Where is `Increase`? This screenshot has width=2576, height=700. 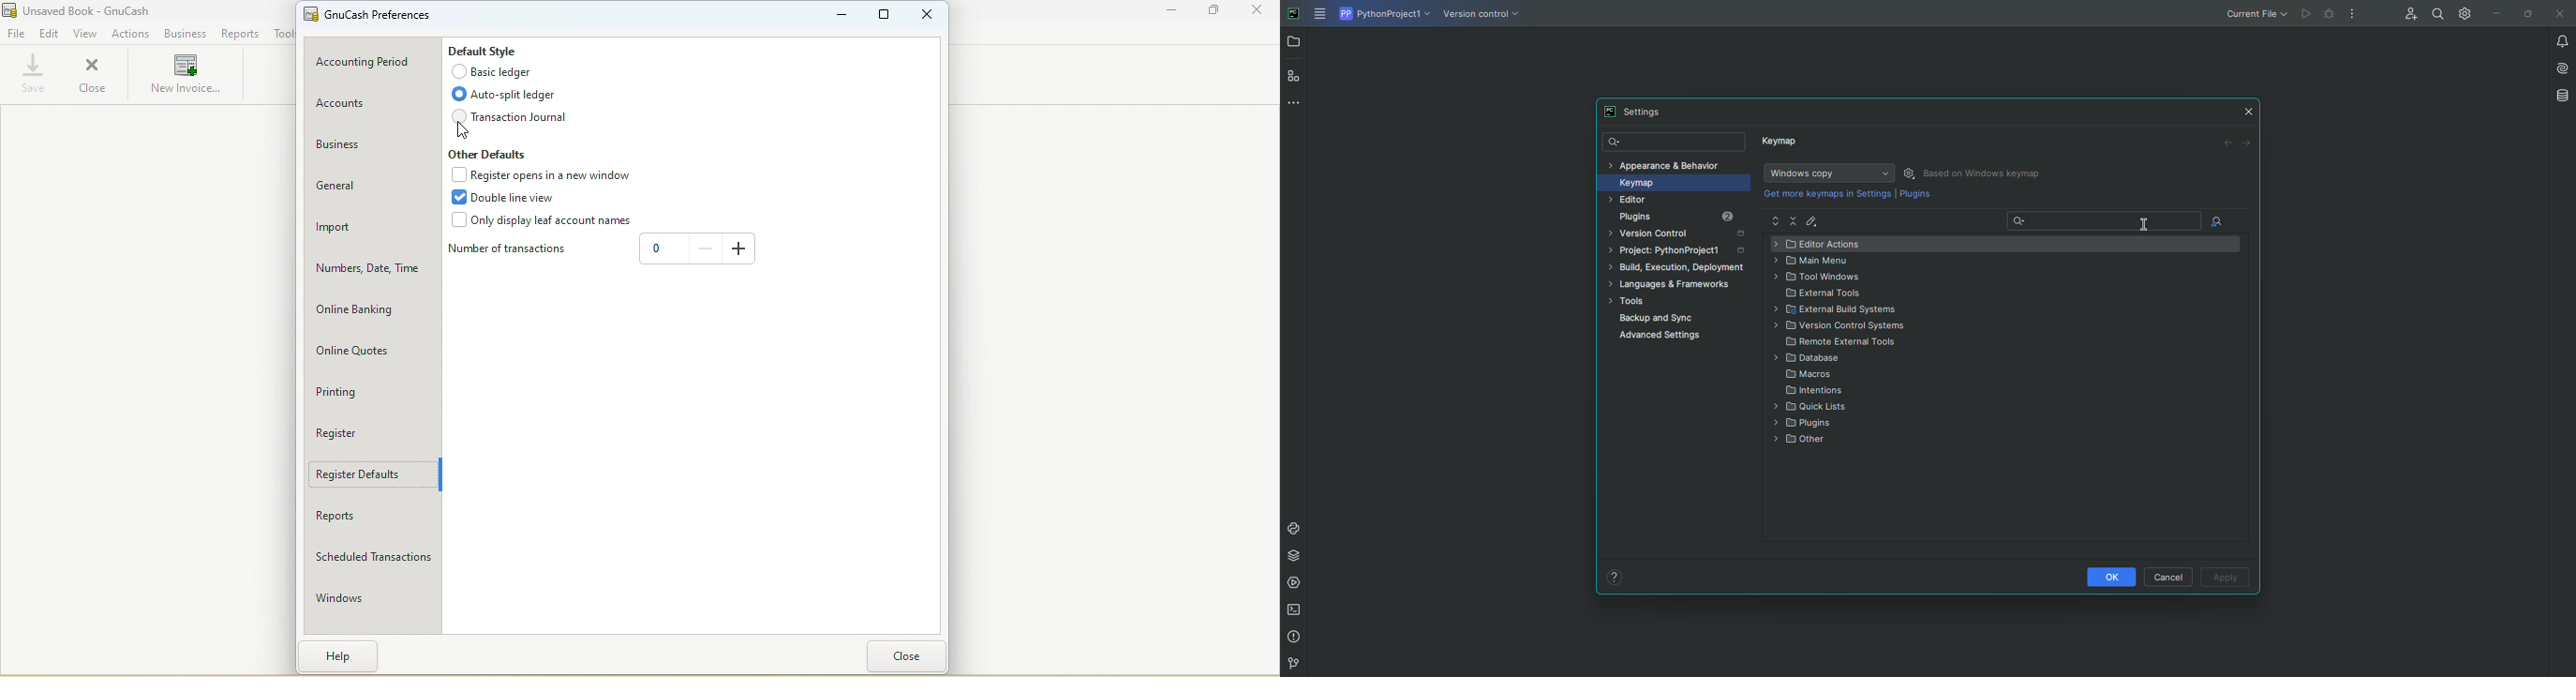
Increase is located at coordinates (737, 250).